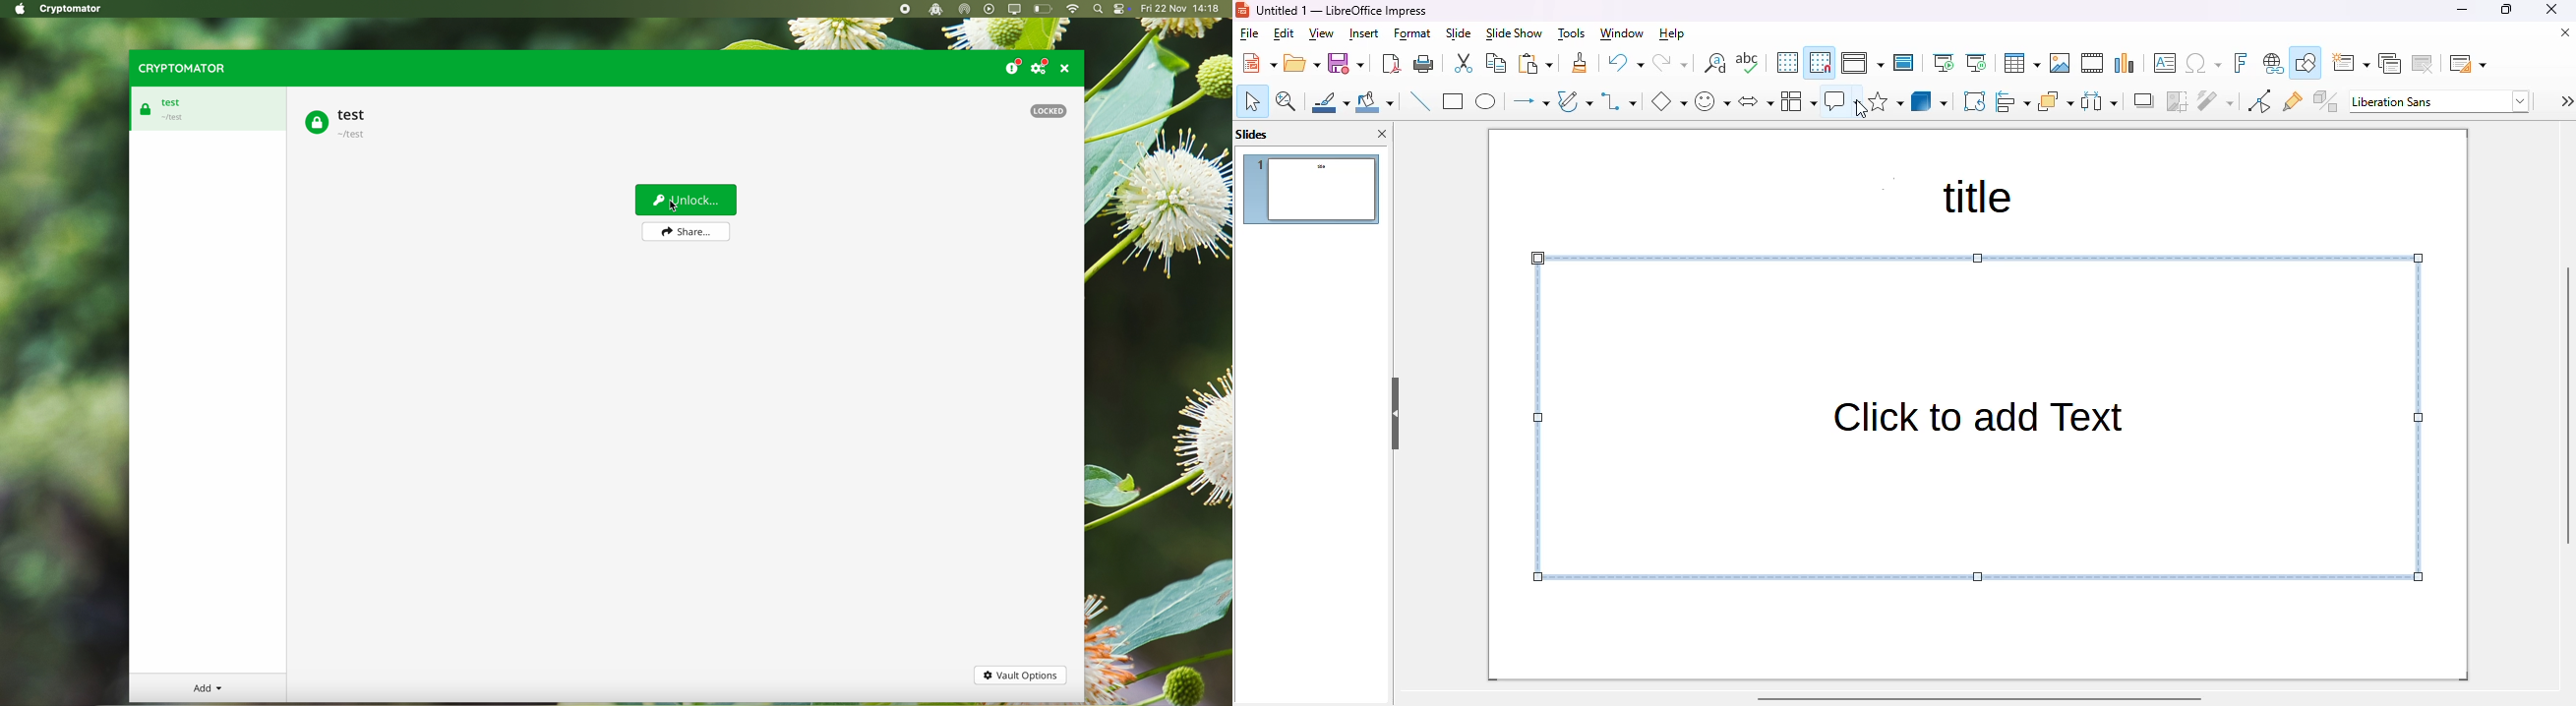 This screenshot has height=728, width=2576. Describe the element at coordinates (1836, 100) in the screenshot. I see `callout shapes` at that location.